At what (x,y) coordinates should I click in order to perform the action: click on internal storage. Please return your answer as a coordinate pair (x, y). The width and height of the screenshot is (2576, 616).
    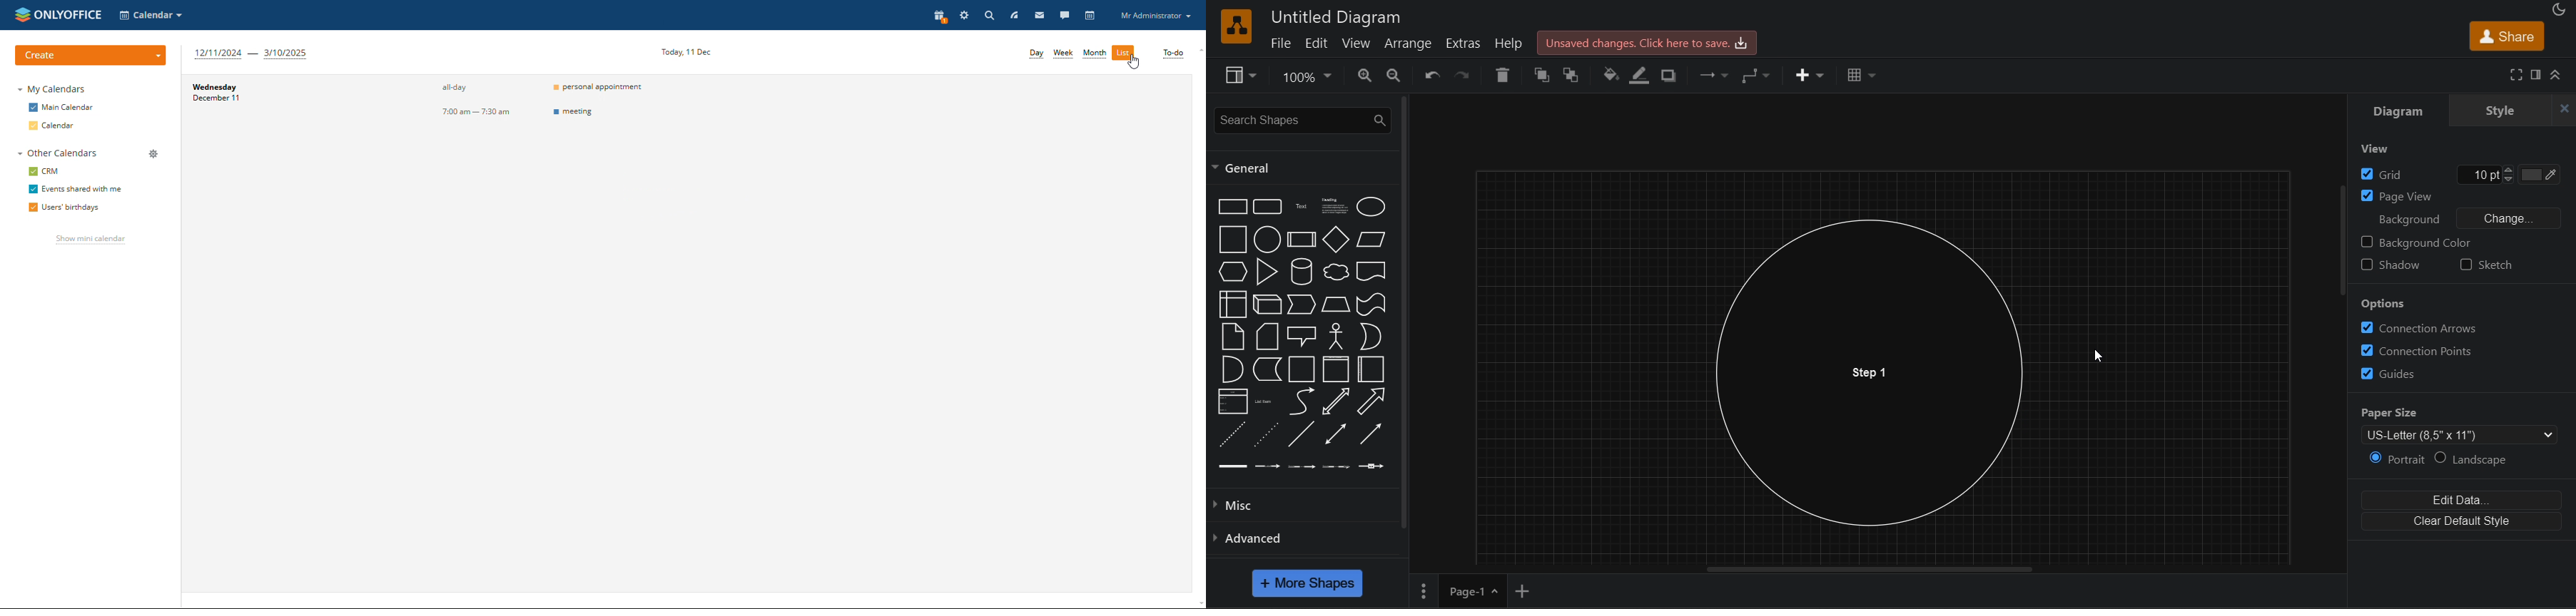
    Looking at the image, I should click on (1229, 303).